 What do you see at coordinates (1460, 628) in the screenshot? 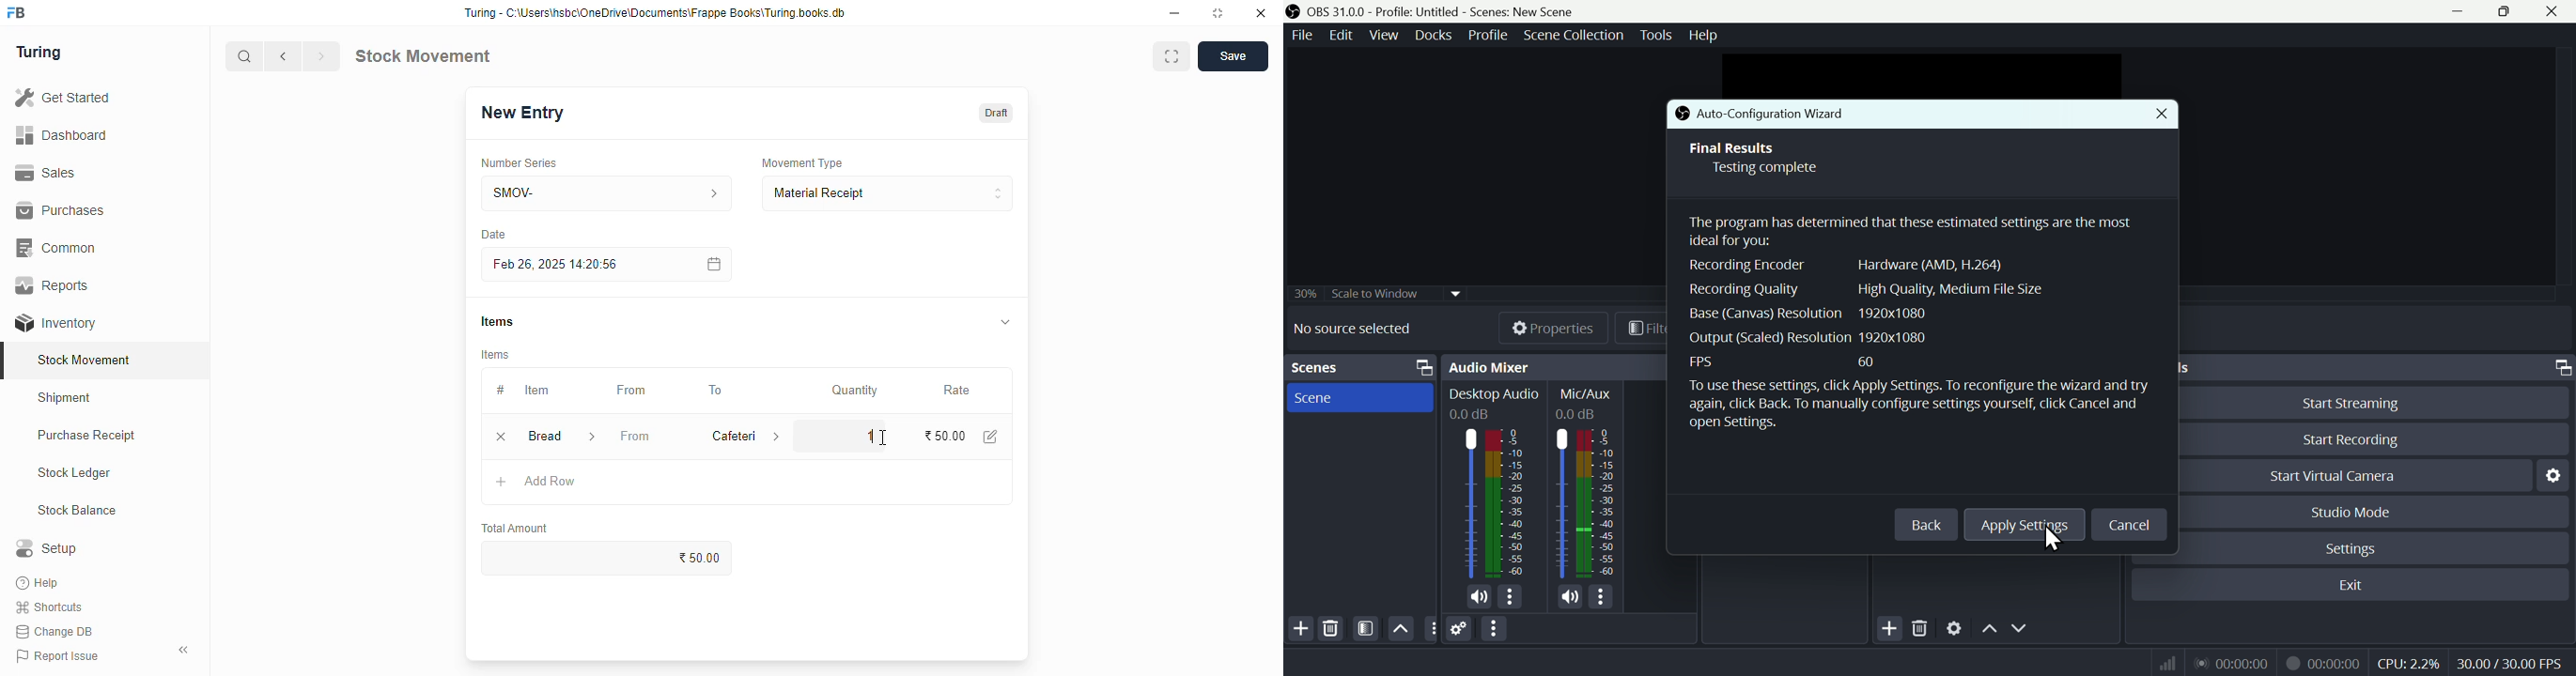
I see `Settings` at bounding box center [1460, 628].